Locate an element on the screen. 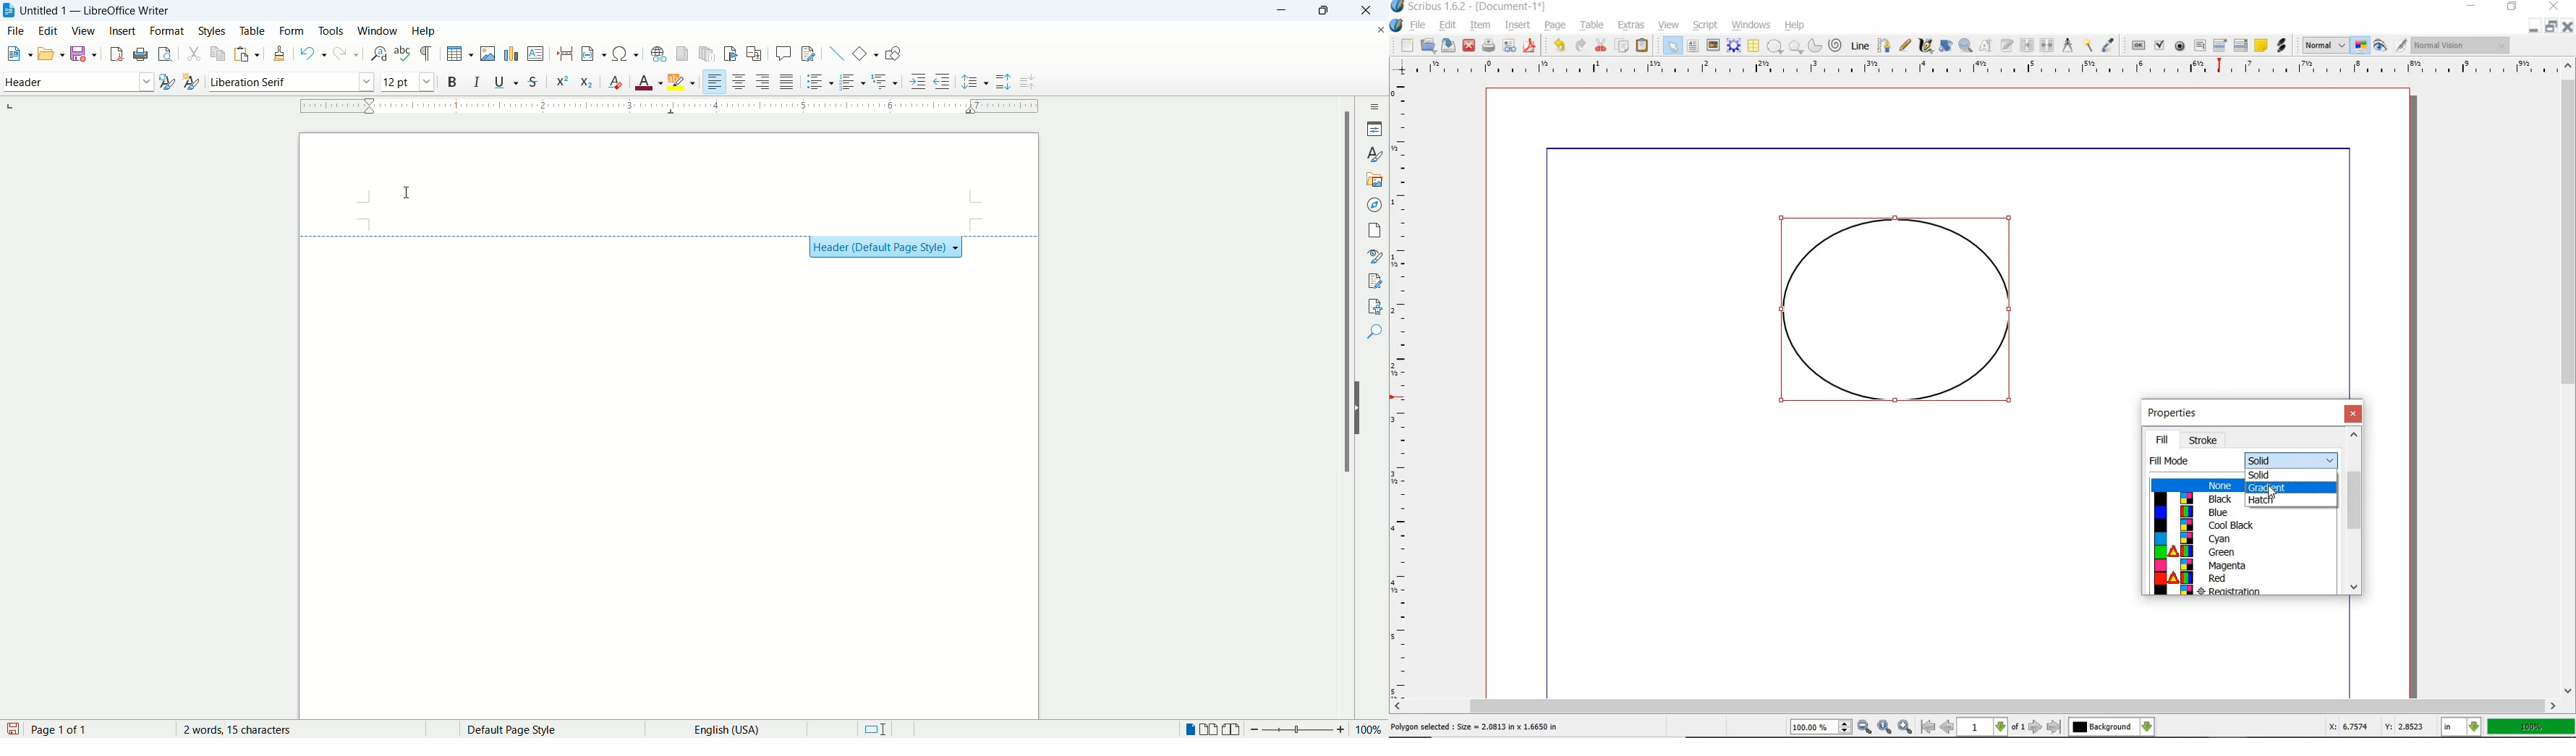 The height and width of the screenshot is (756, 2576). left align is located at coordinates (713, 80).